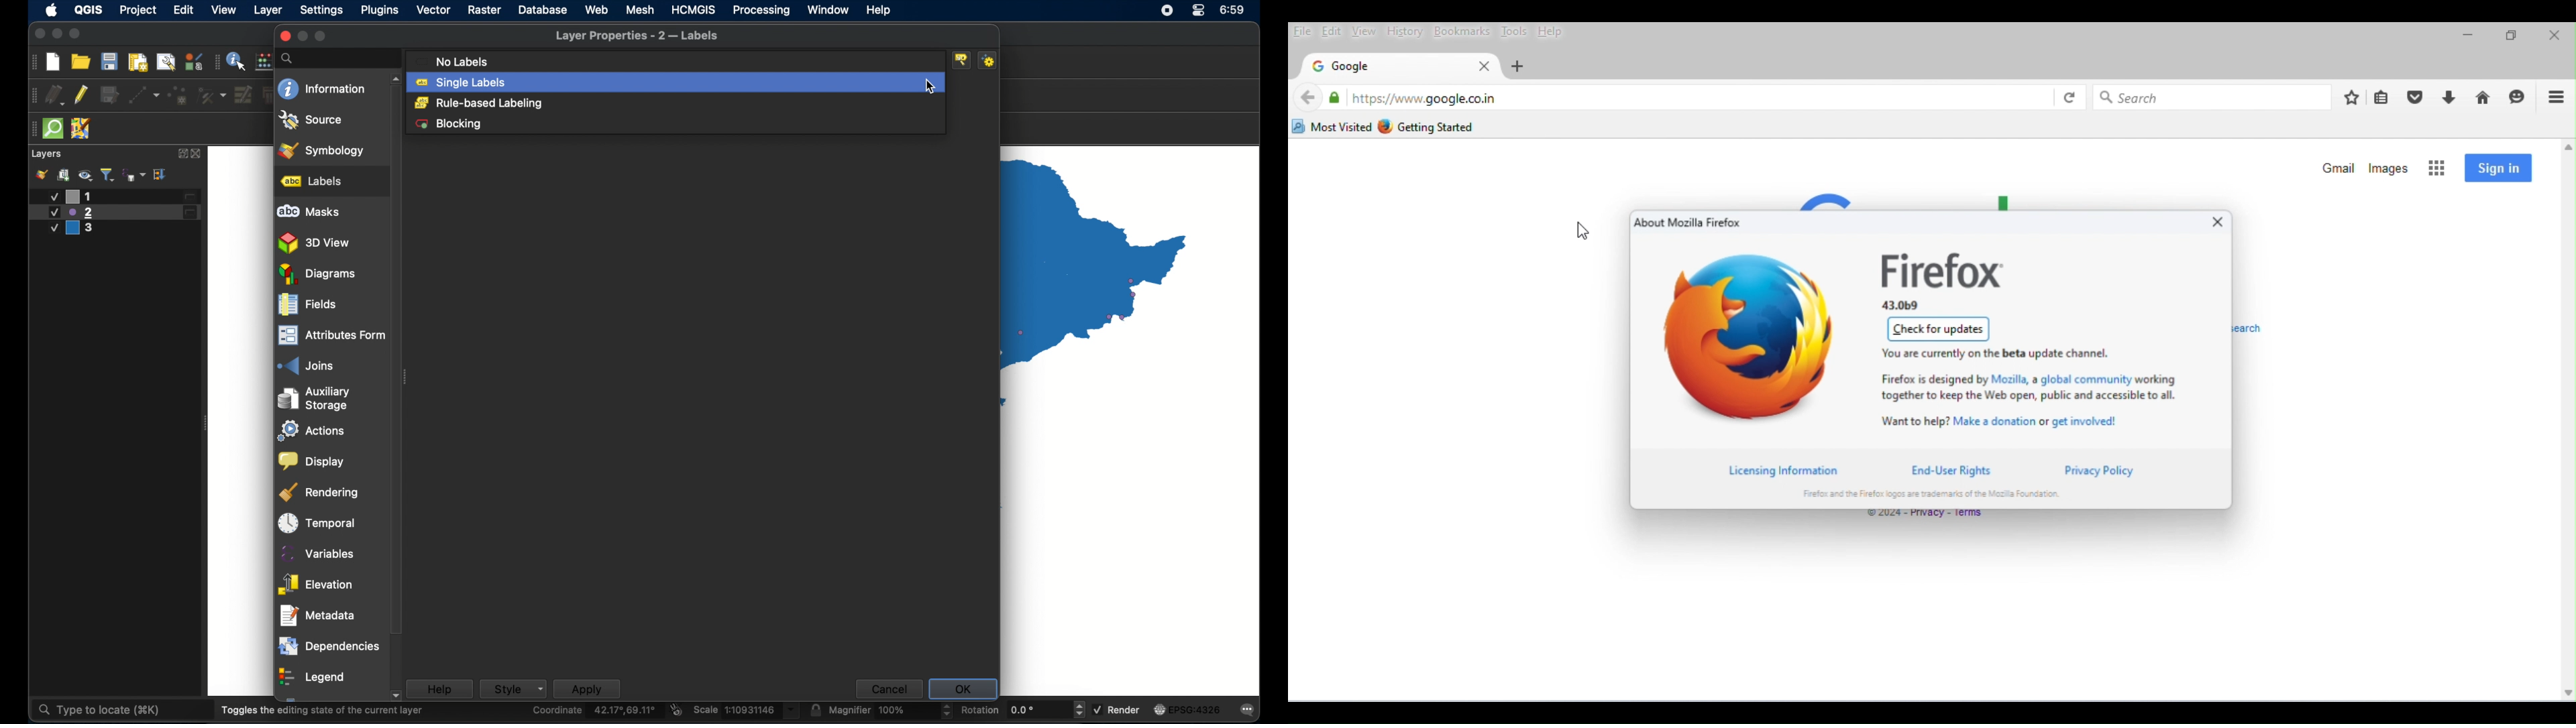 The width and height of the screenshot is (2576, 728). Describe the element at coordinates (184, 9) in the screenshot. I see `edit` at that location.